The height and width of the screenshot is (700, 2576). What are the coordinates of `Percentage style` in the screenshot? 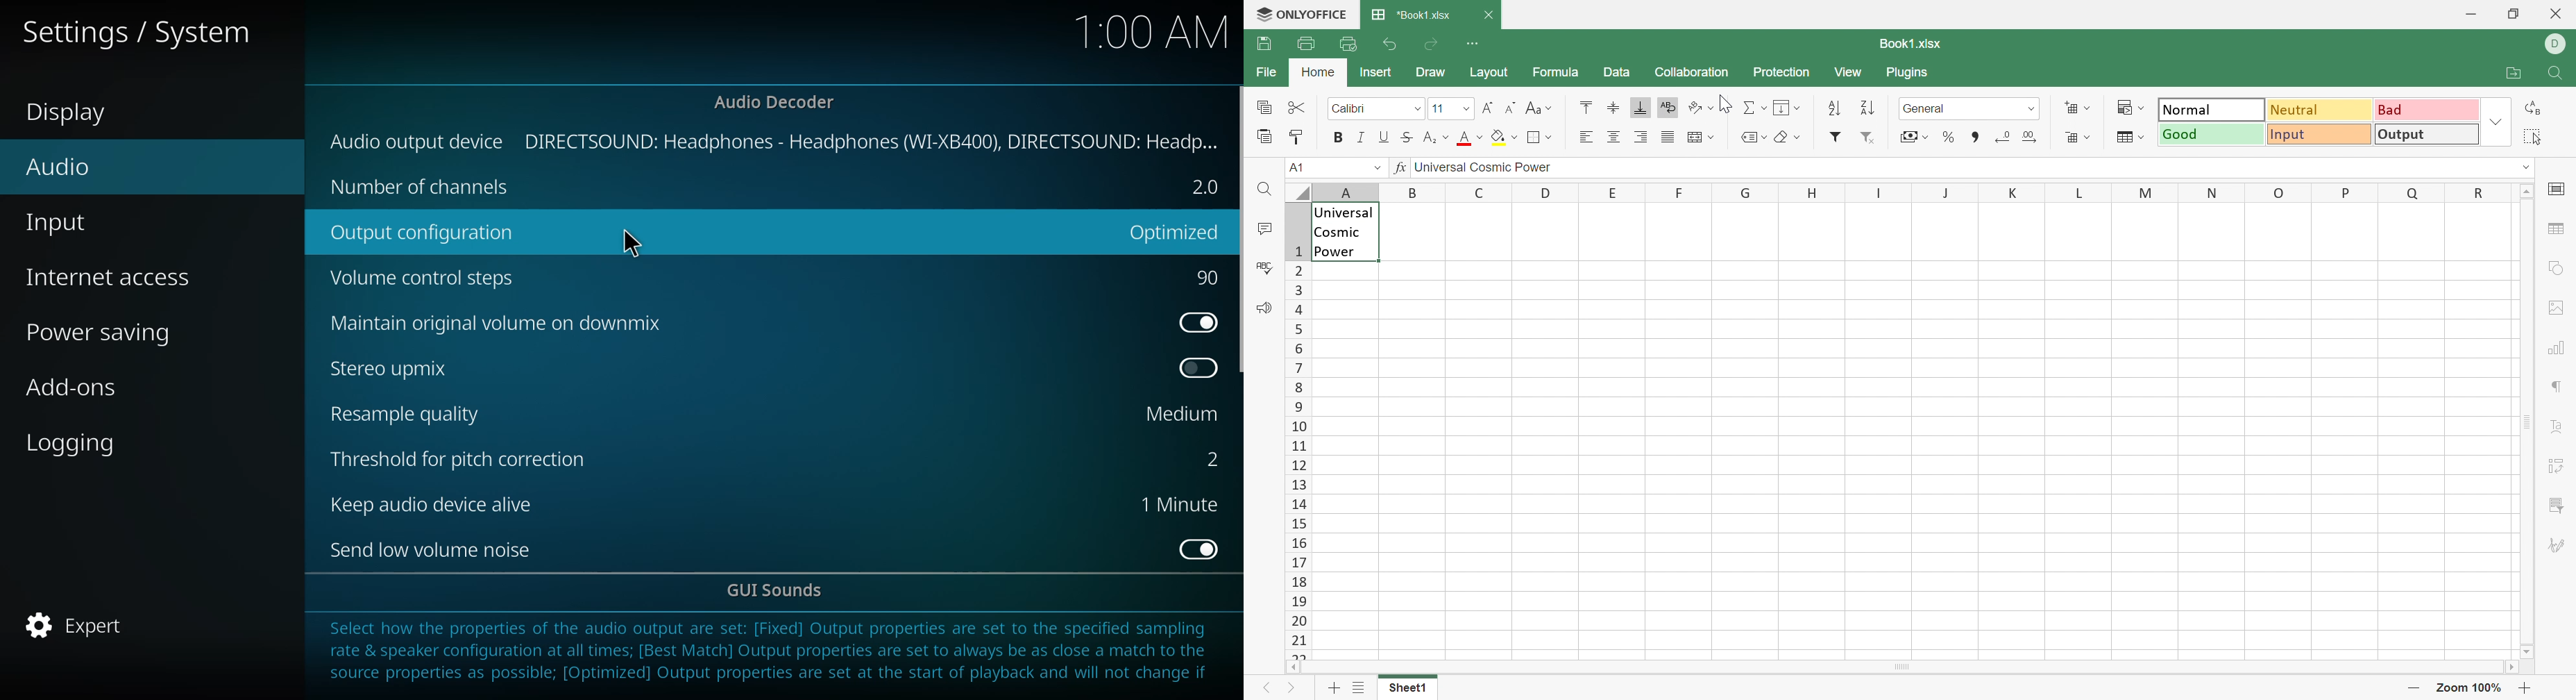 It's located at (1951, 138).